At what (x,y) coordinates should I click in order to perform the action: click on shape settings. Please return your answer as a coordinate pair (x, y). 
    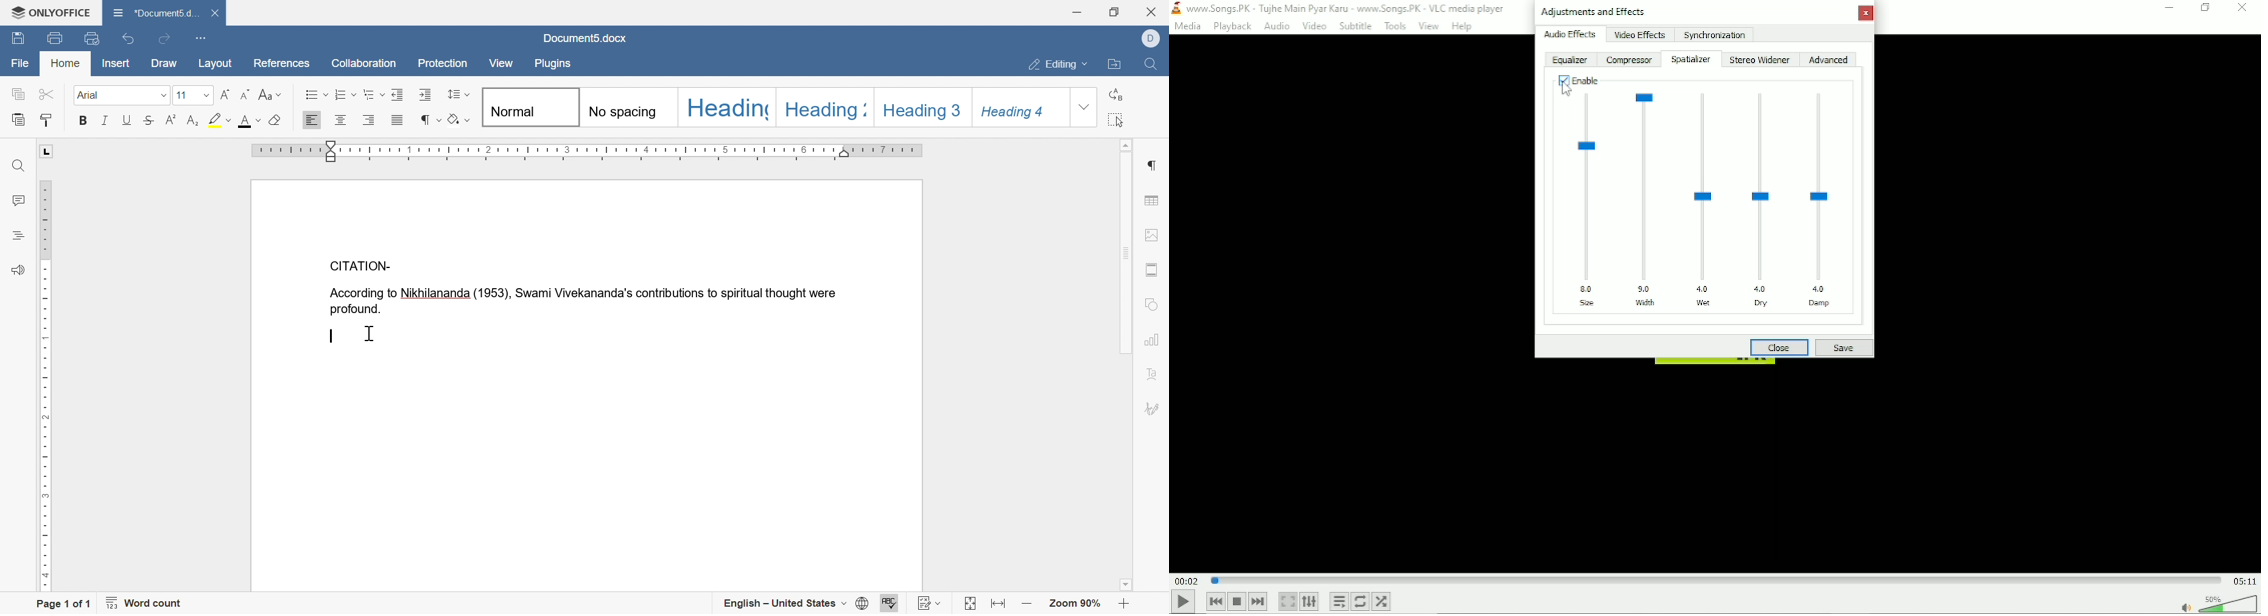
    Looking at the image, I should click on (1155, 303).